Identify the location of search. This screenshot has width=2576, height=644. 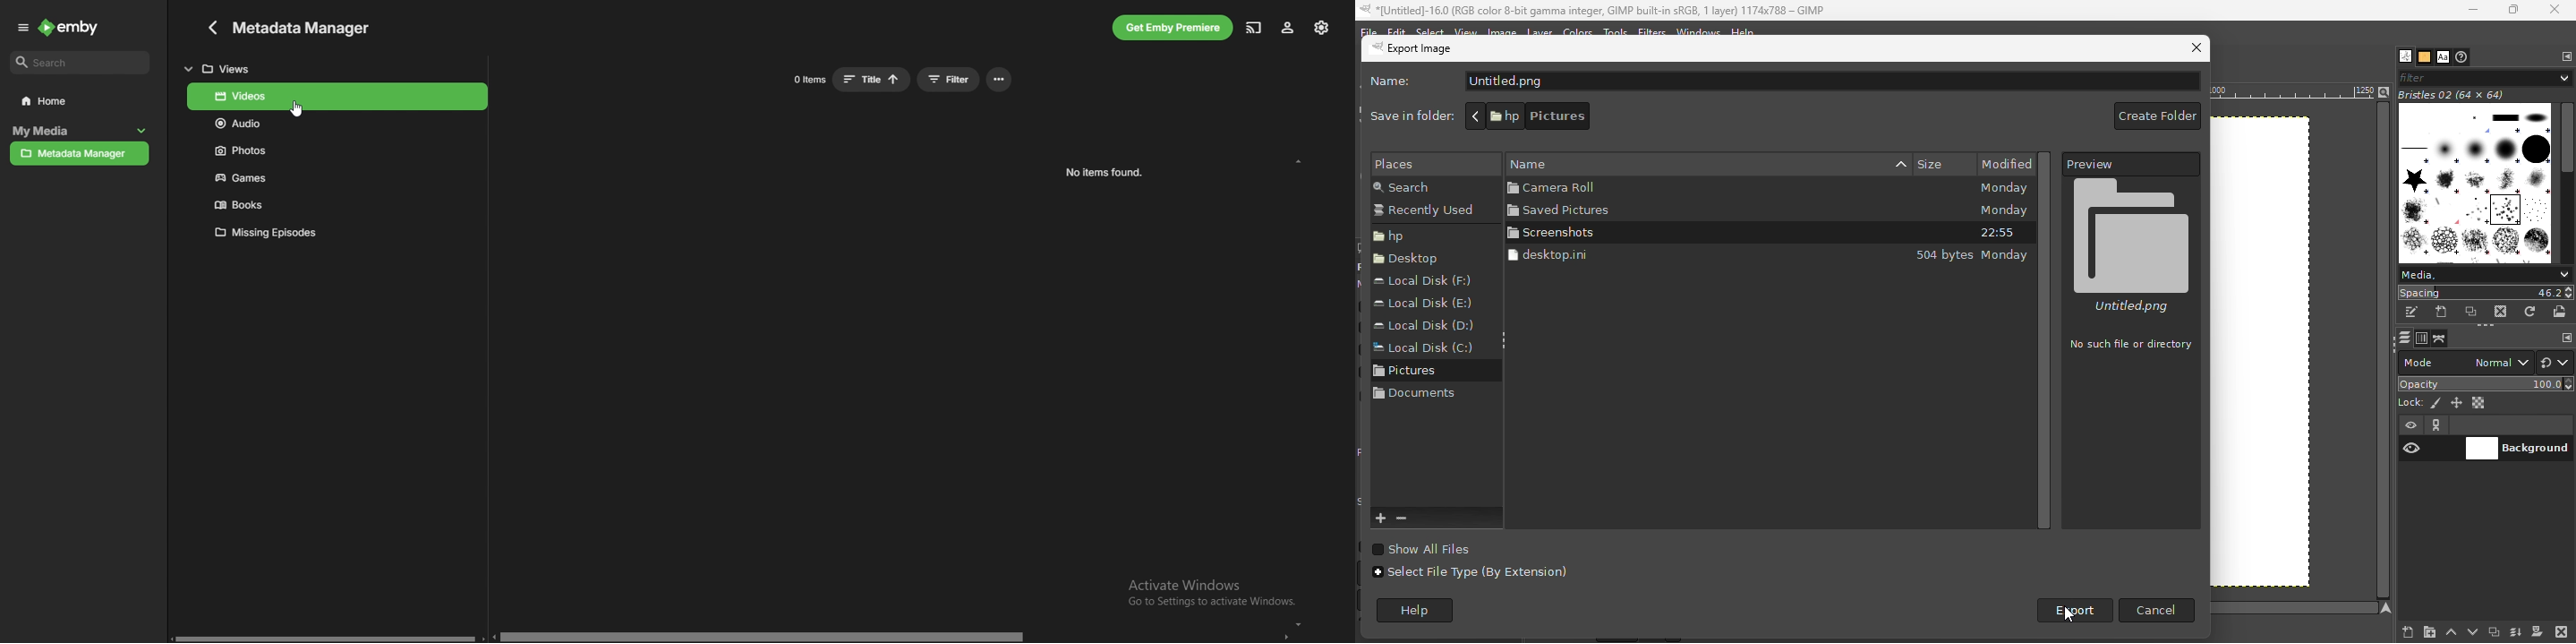
(1422, 187).